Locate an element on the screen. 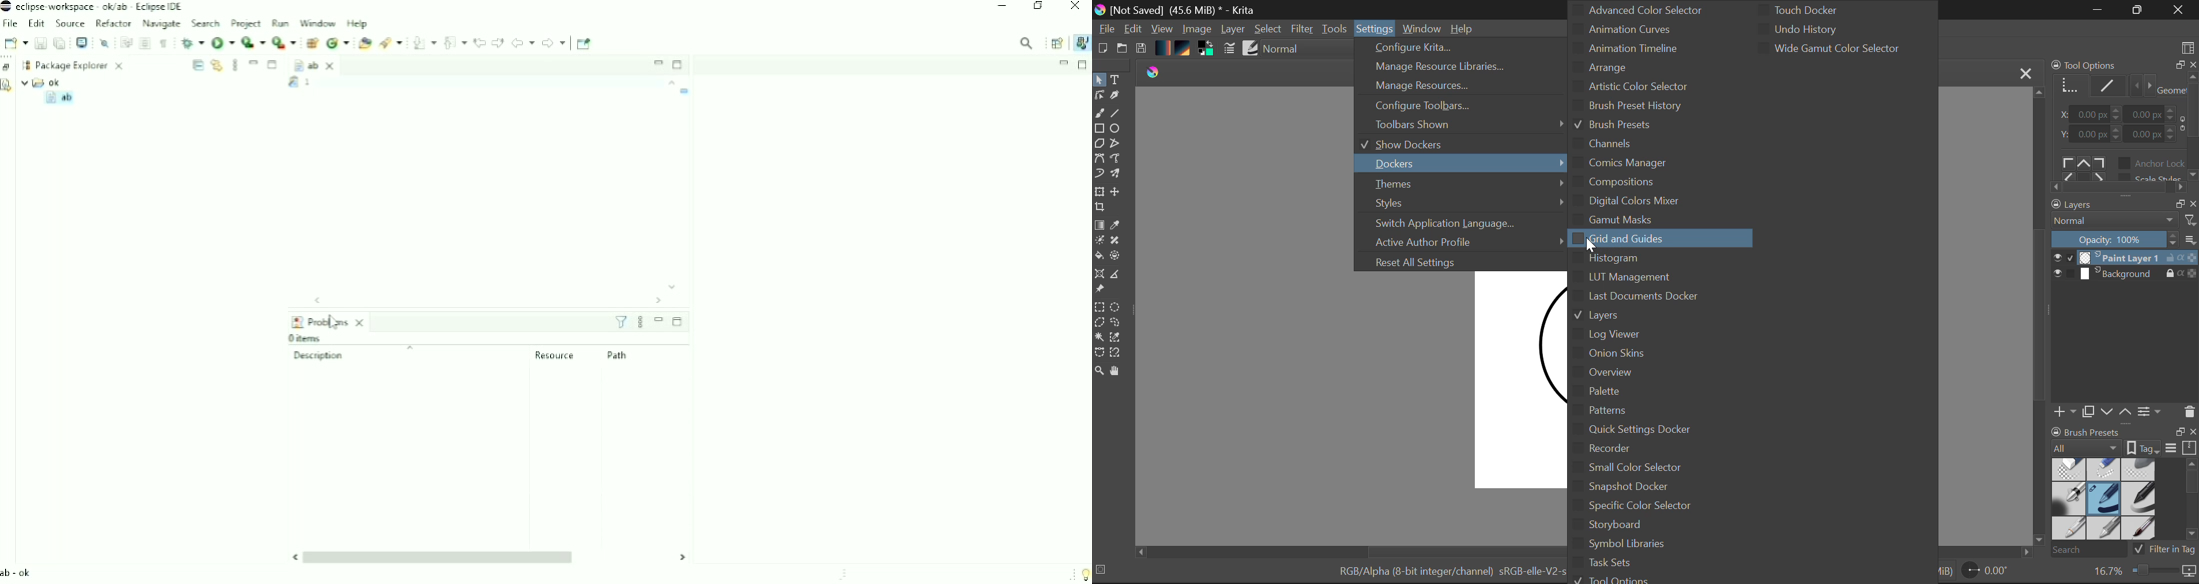 Image resolution: width=2212 pixels, height=588 pixels. Brush Presets Docket Tab is located at coordinates (2125, 440).